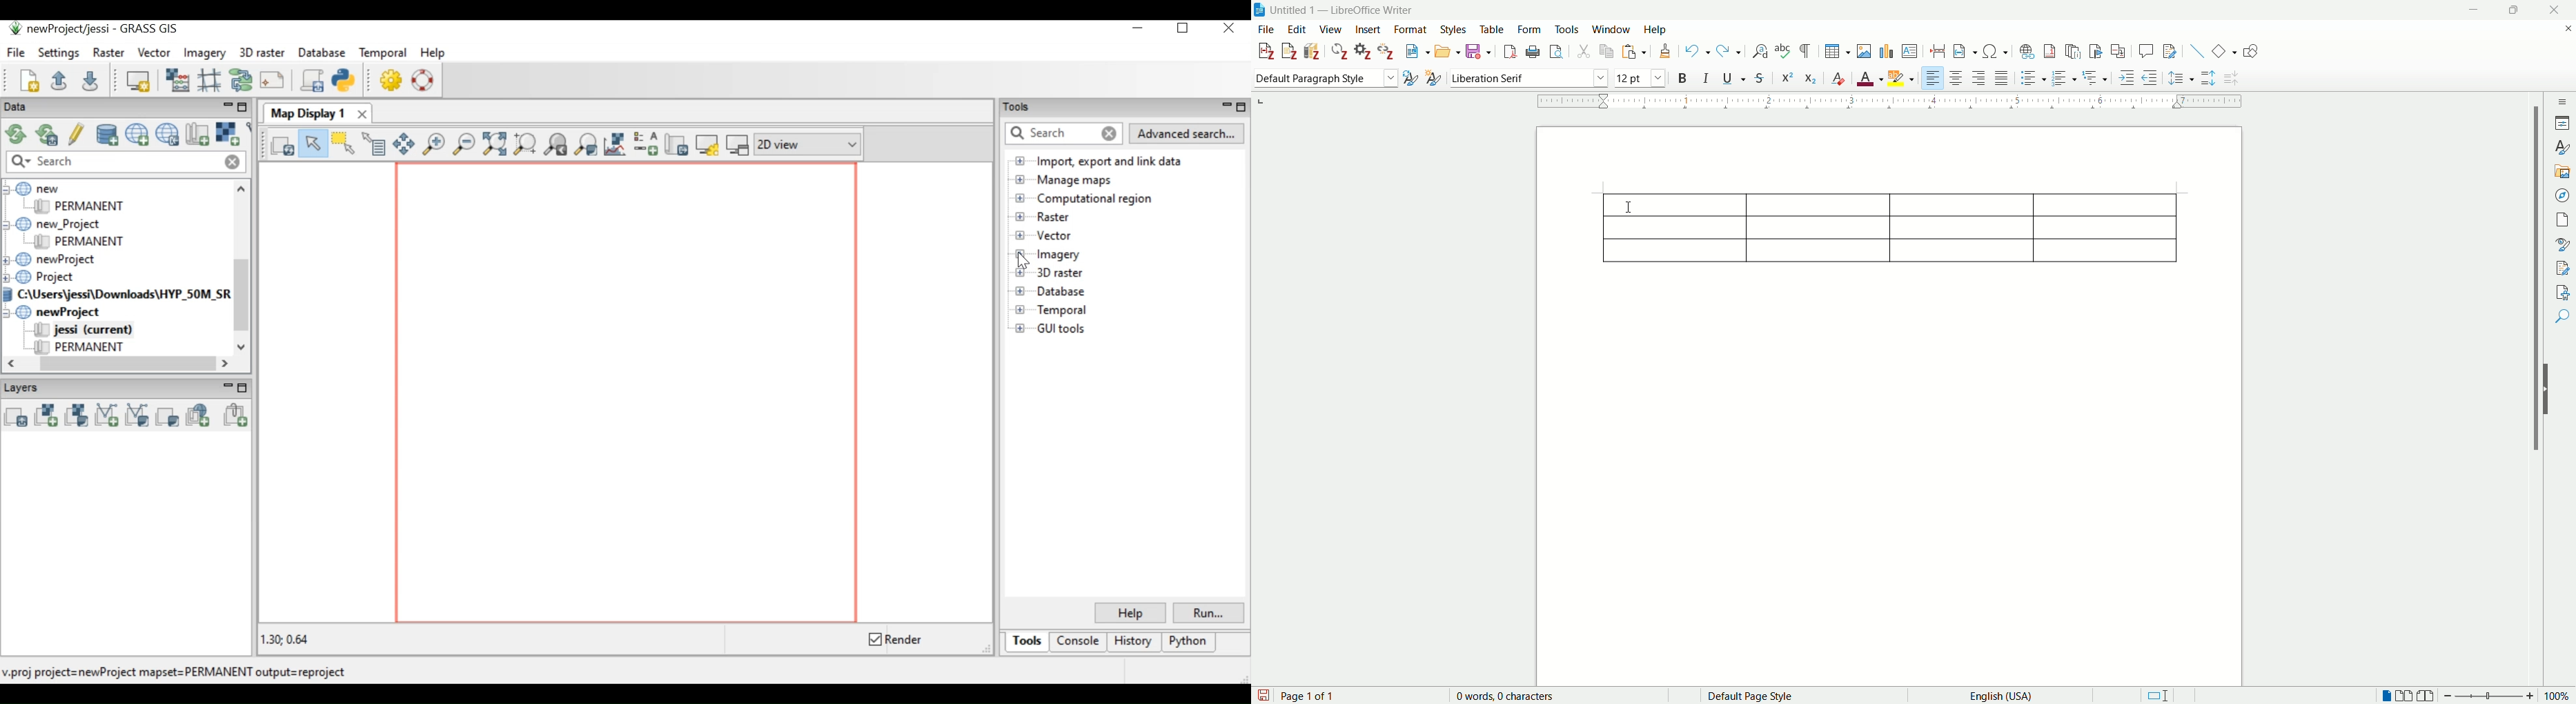  I want to click on 0 words, 0 characters, so click(1507, 695).